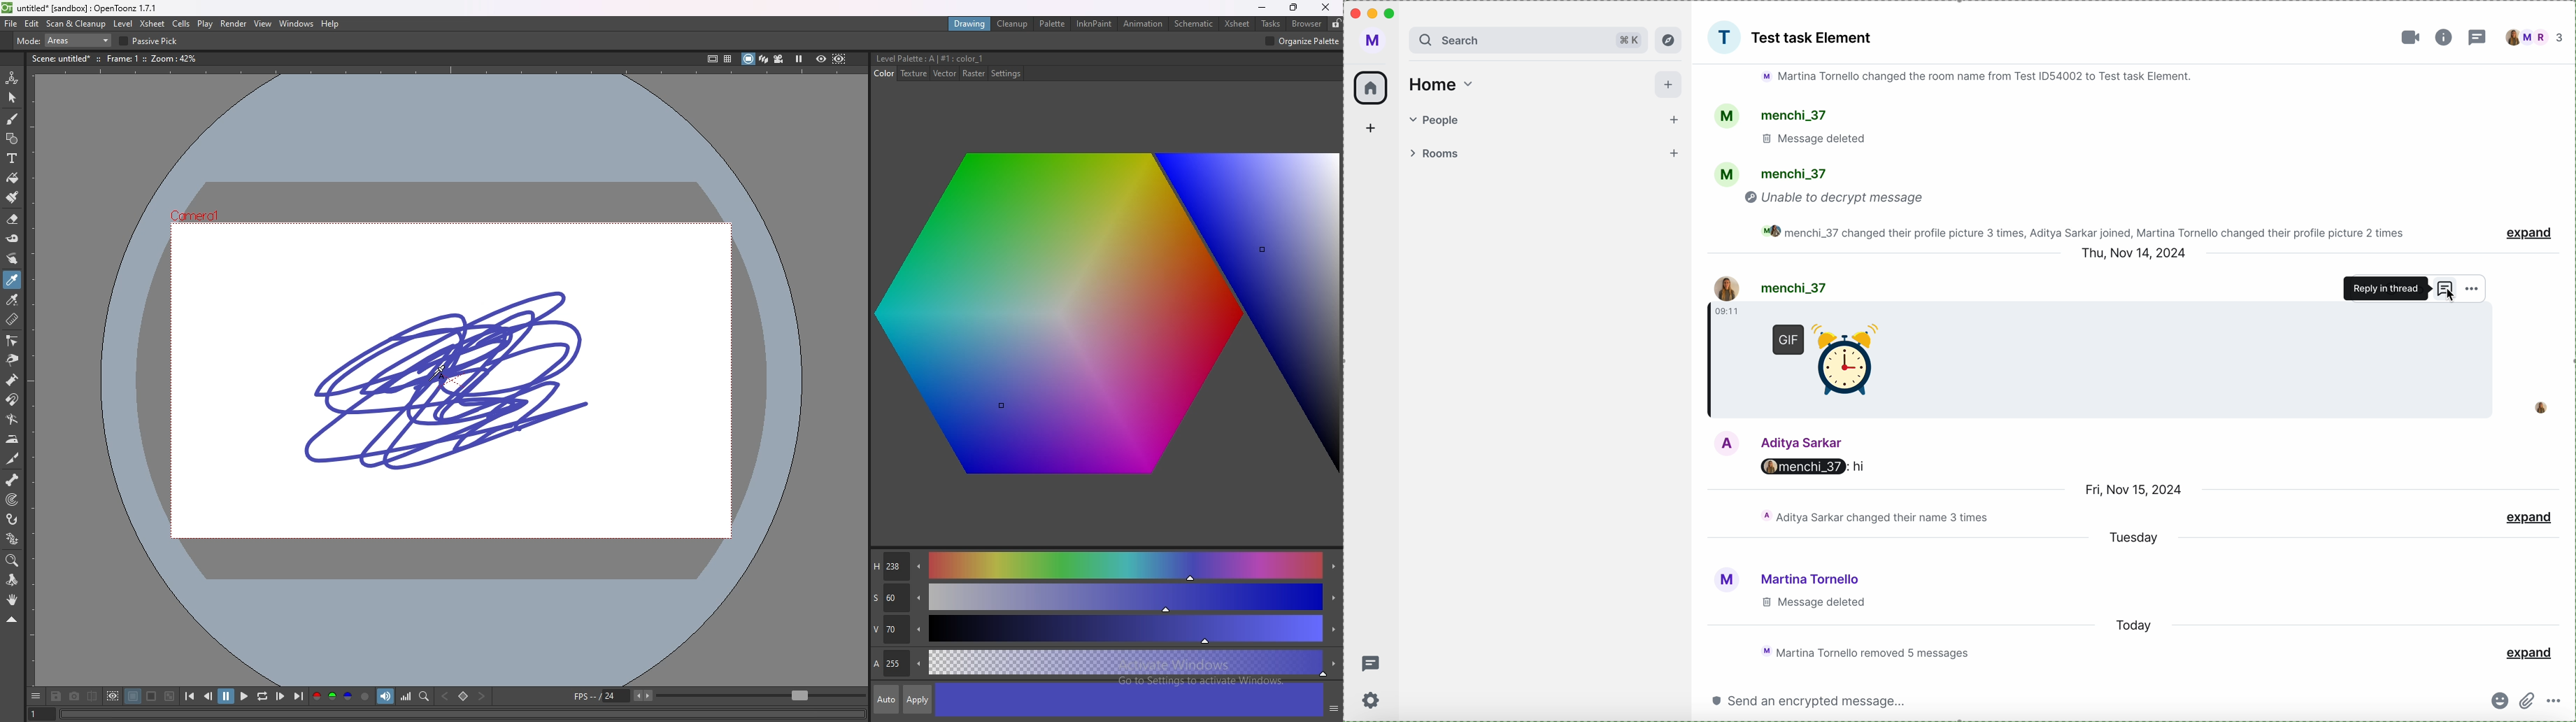  What do you see at coordinates (1771, 288) in the screenshot?
I see `user` at bounding box center [1771, 288].